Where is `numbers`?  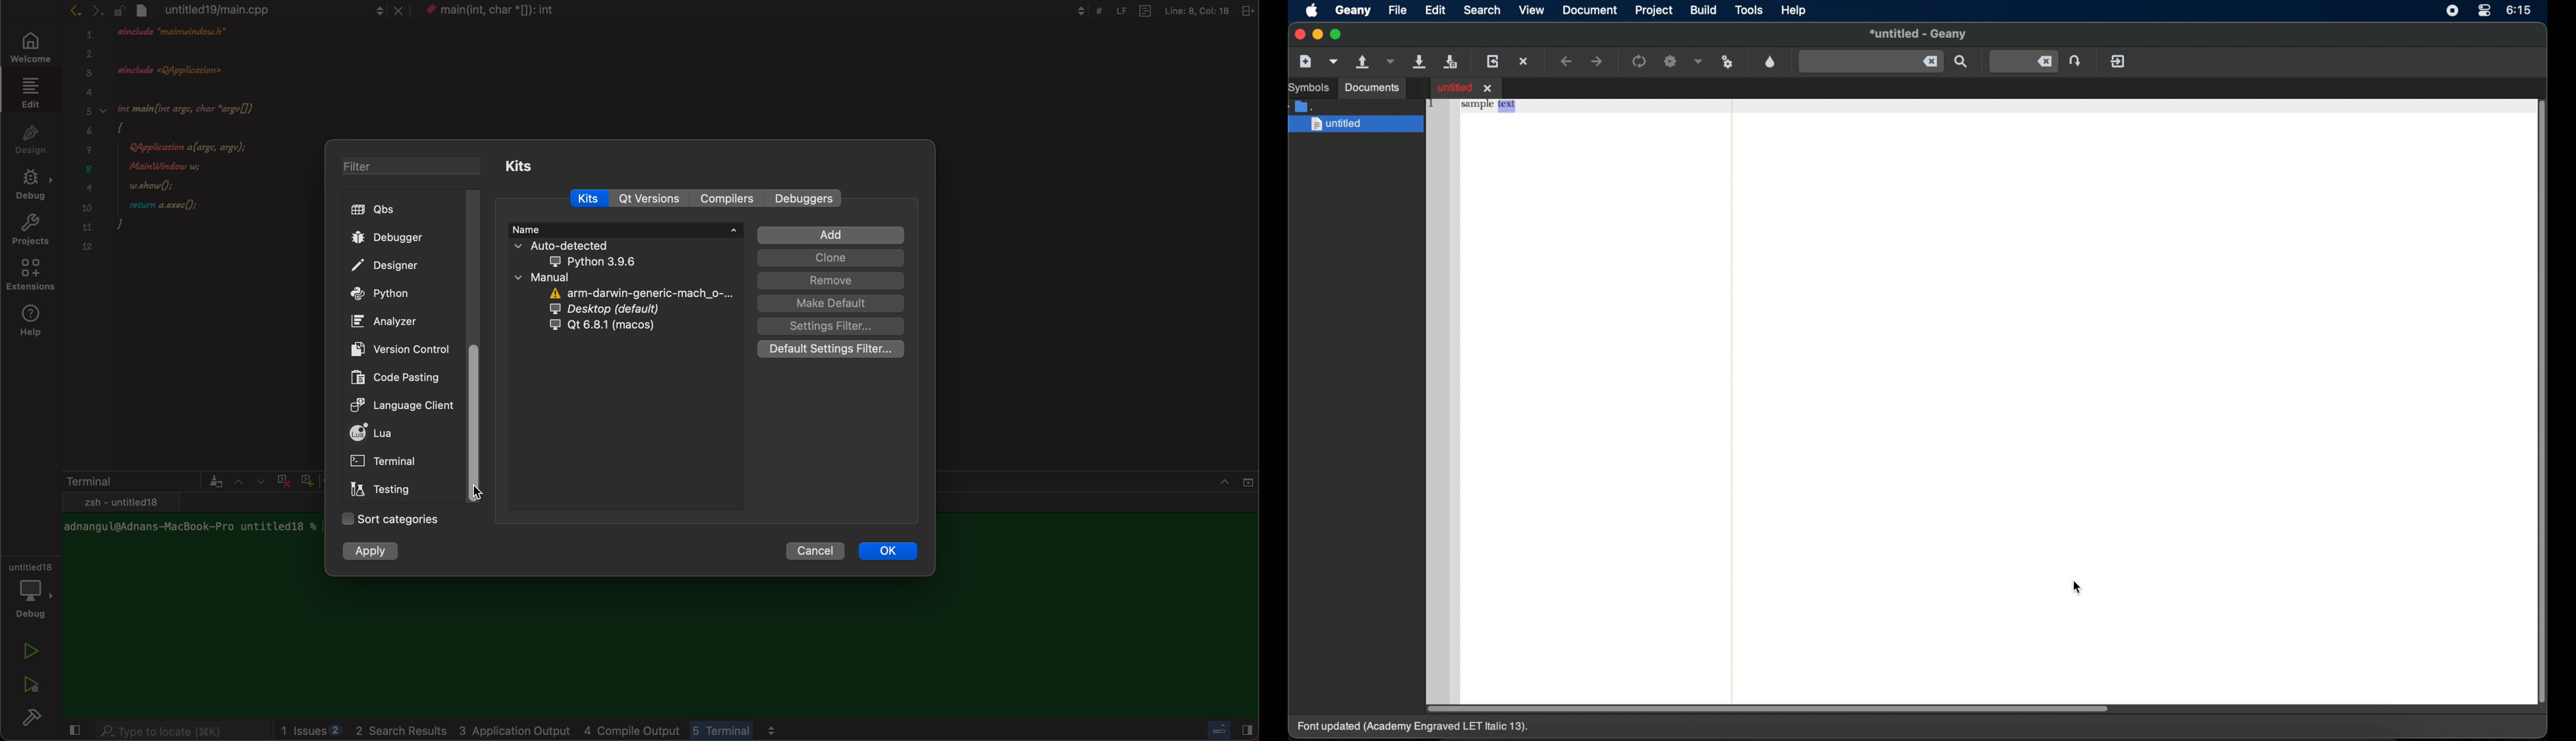 numbers is located at coordinates (88, 147).